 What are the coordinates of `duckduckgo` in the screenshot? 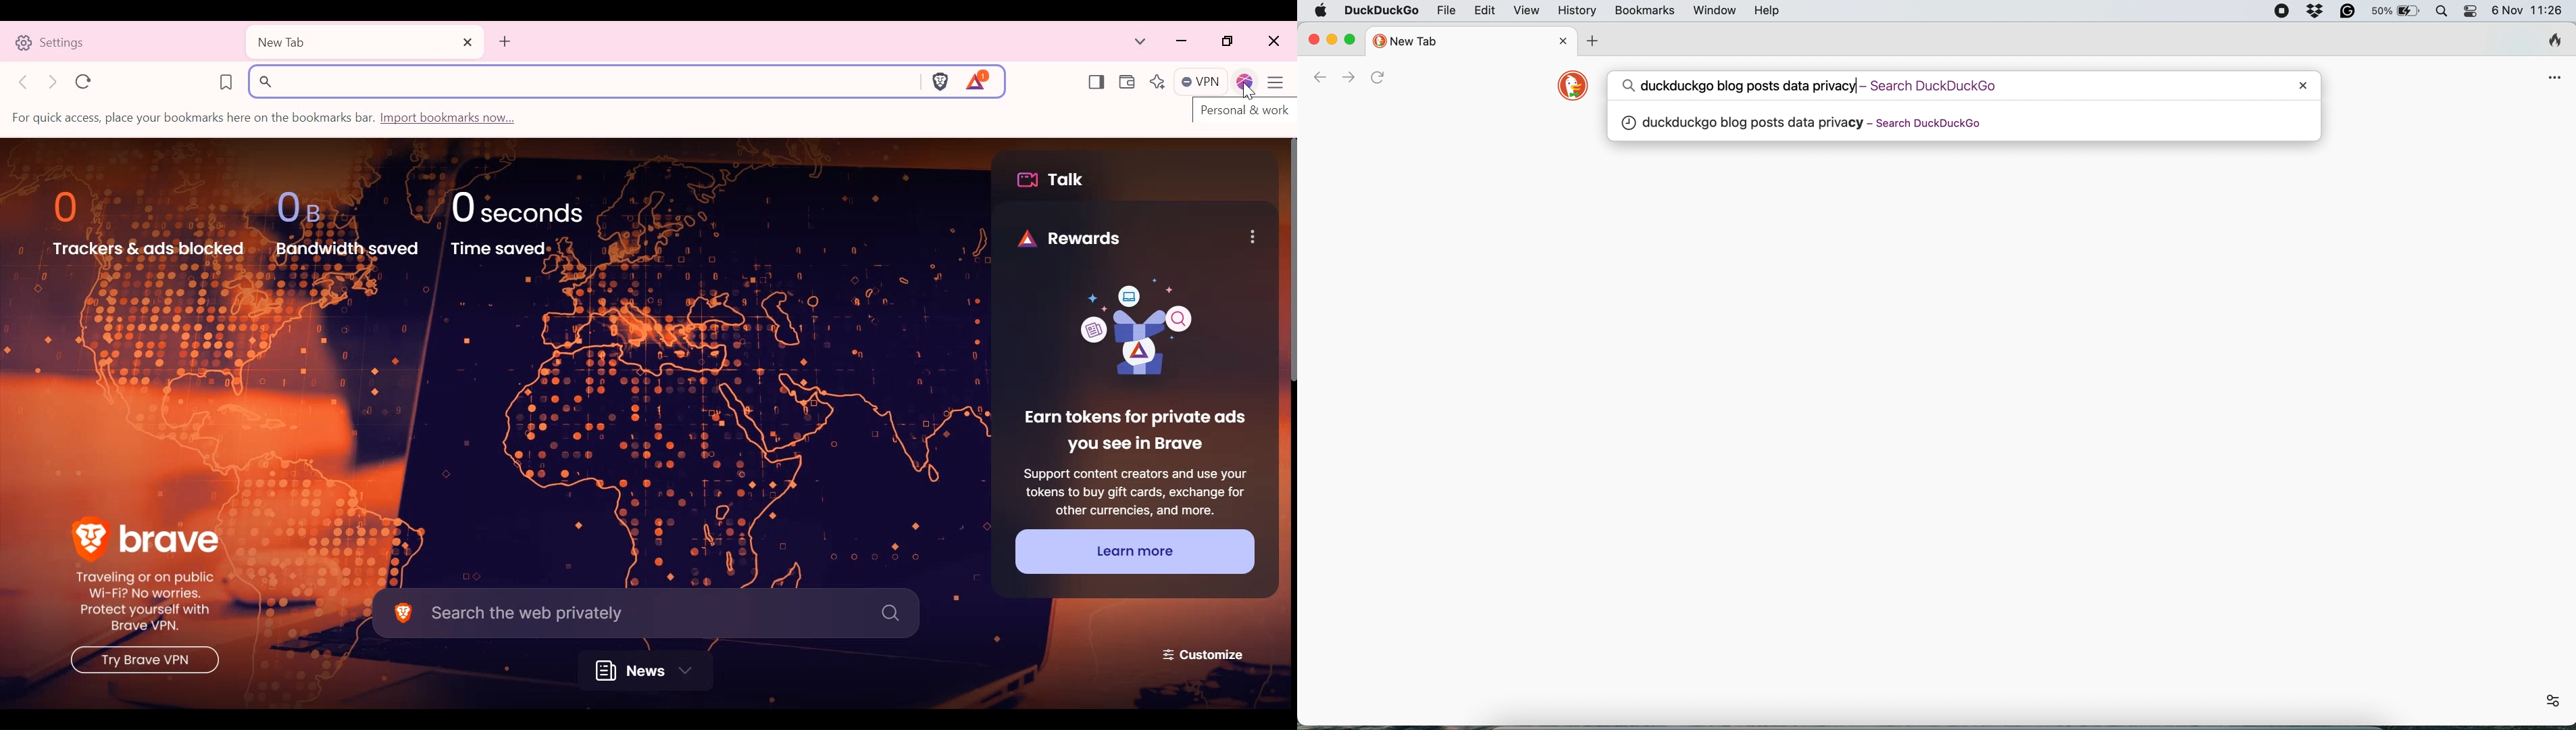 It's located at (1382, 10).